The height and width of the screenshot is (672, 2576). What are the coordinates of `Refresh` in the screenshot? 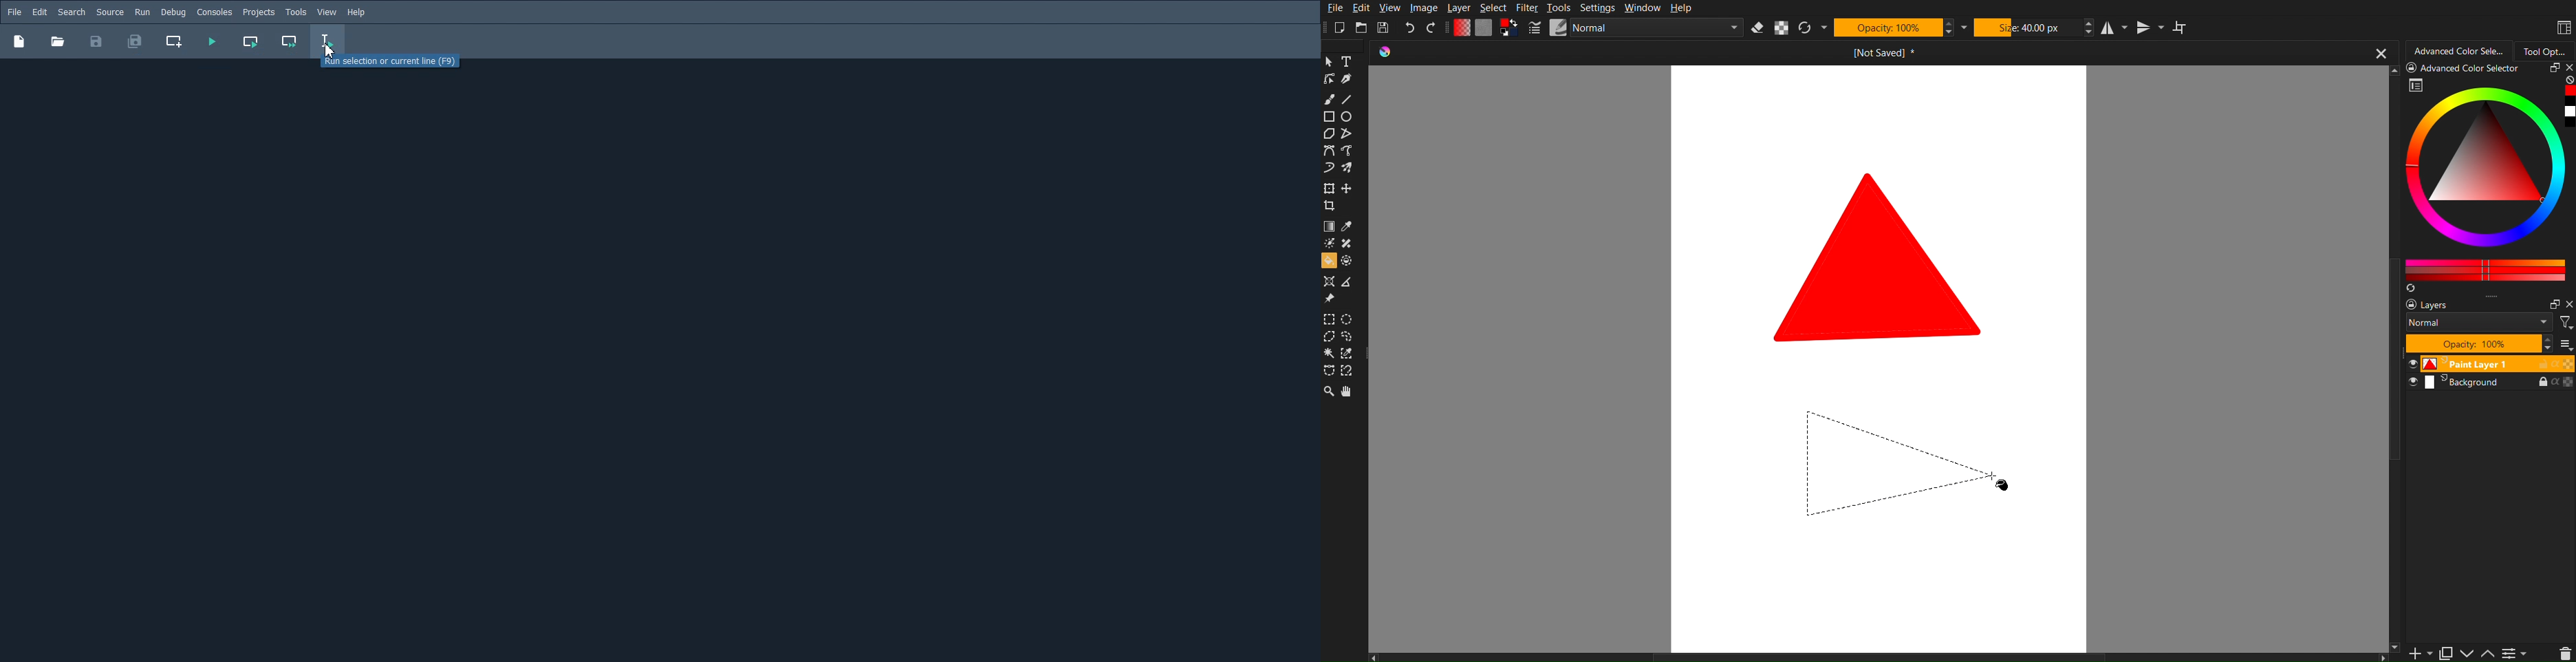 It's located at (1803, 28).